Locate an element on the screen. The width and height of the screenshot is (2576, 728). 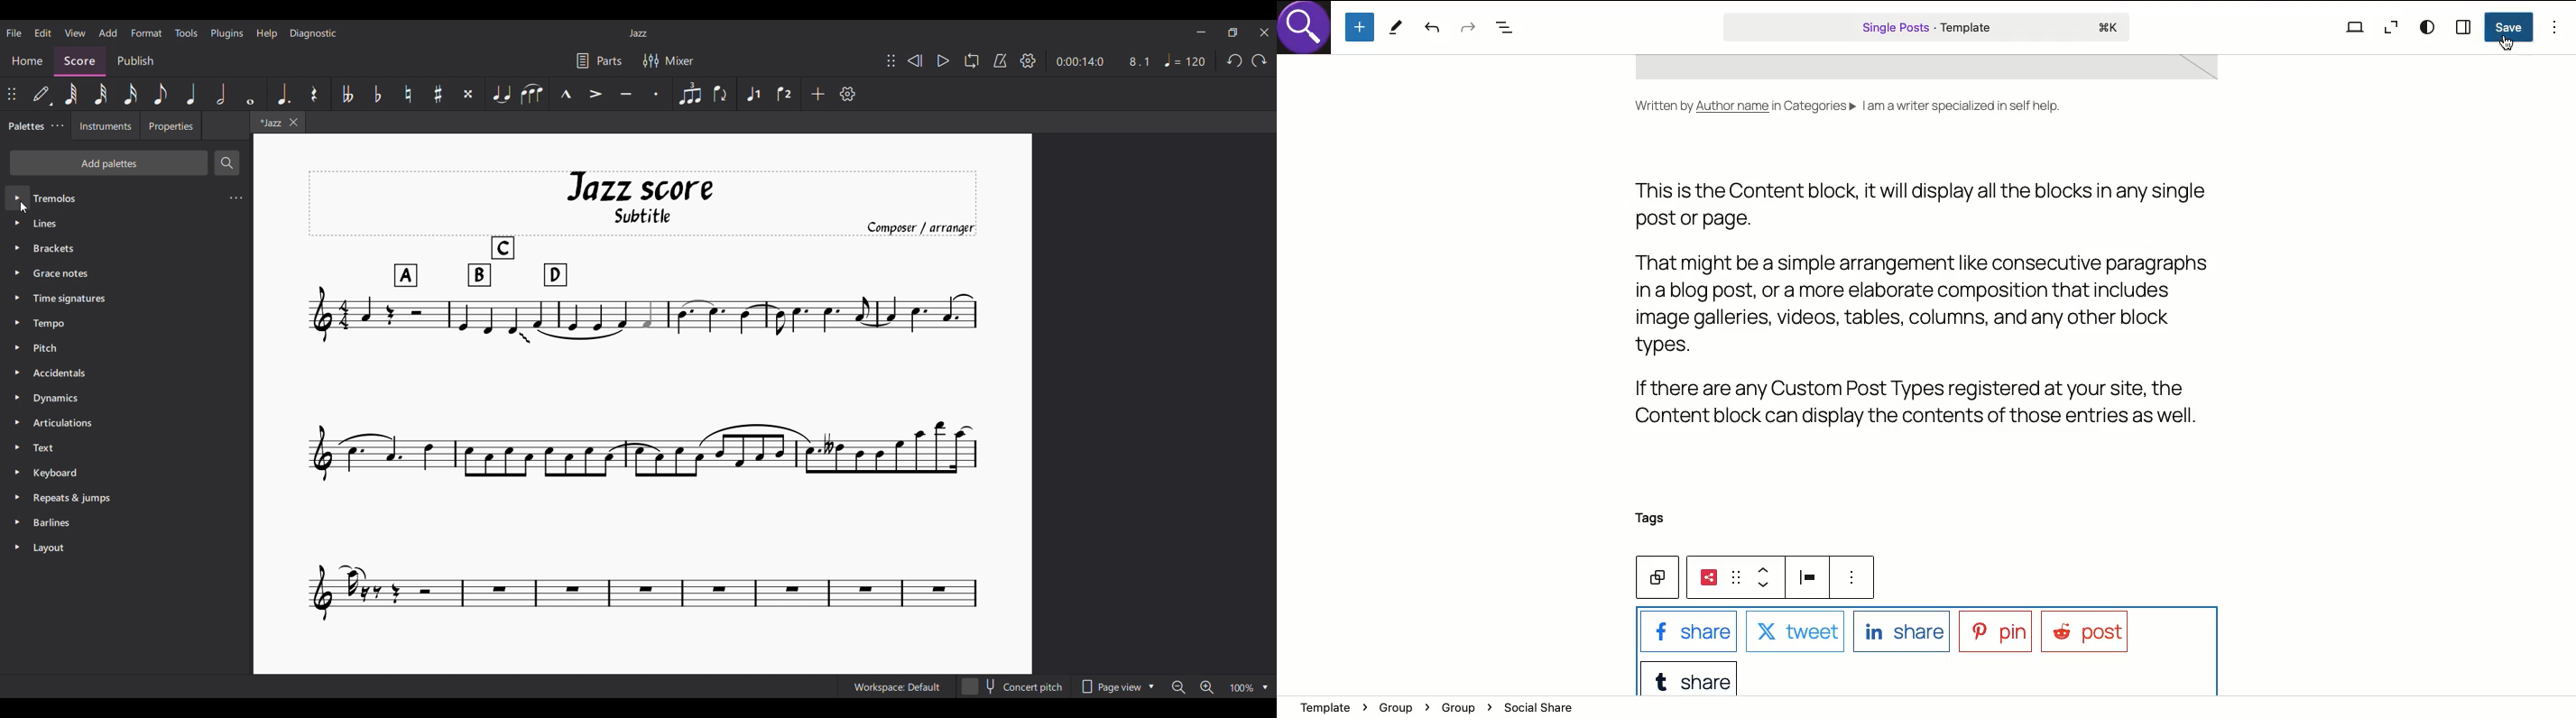
Template > Group > Group > Social Share is located at coordinates (1443, 708).